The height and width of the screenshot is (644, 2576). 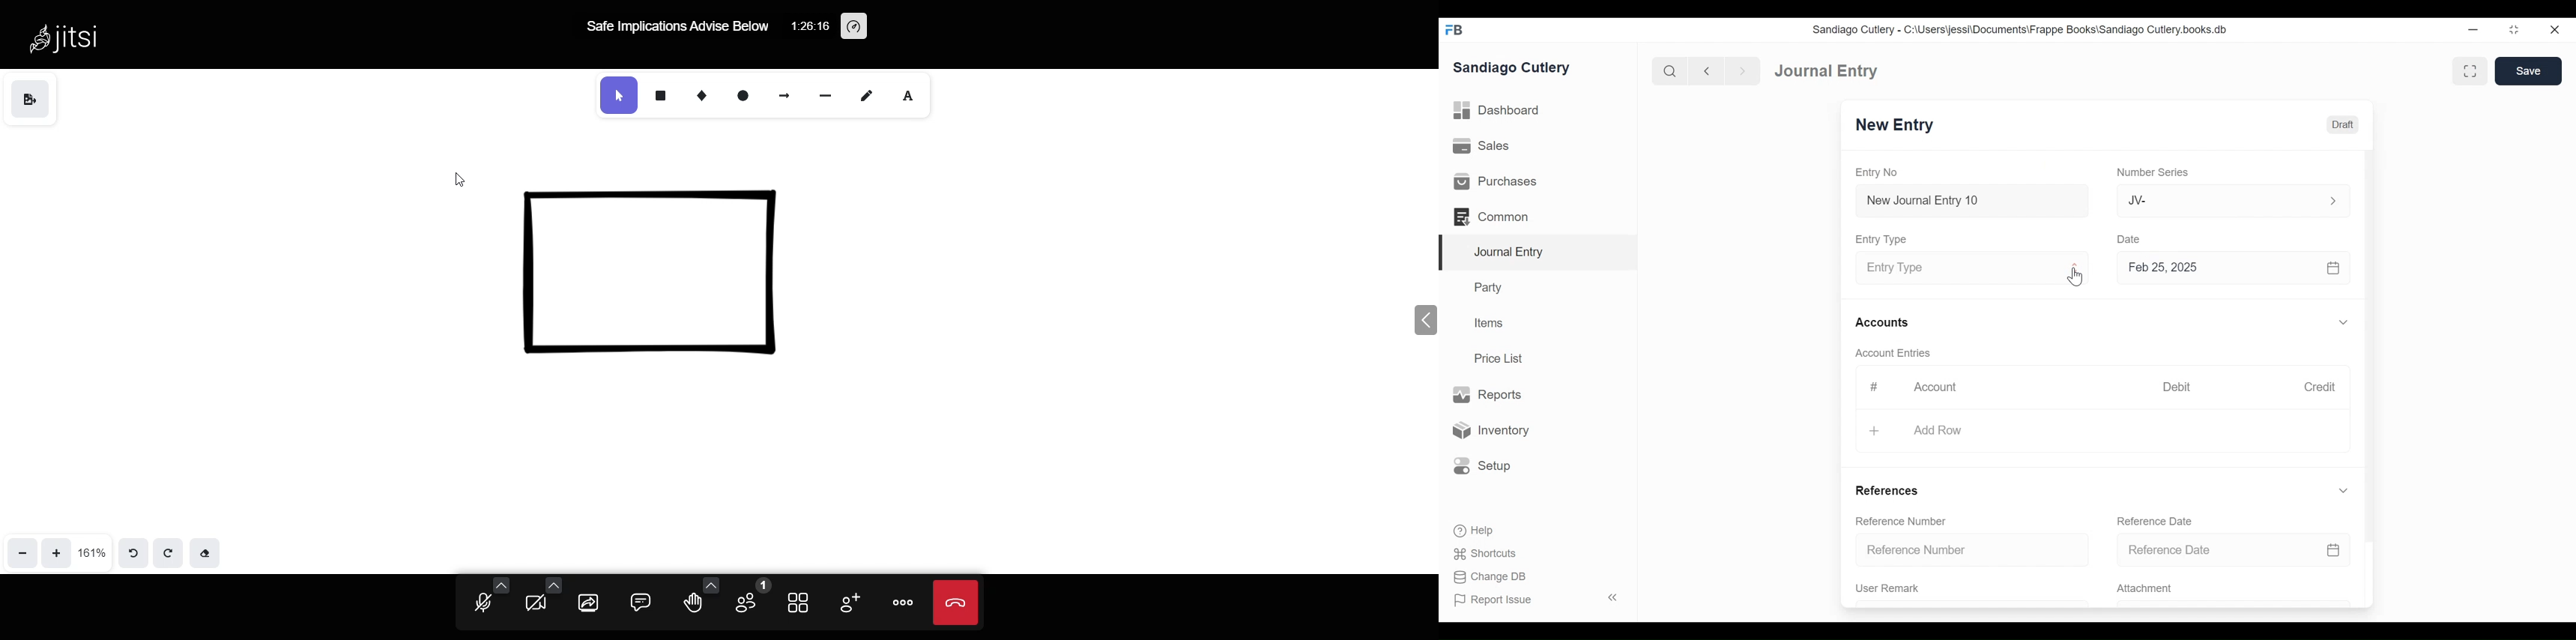 What do you see at coordinates (1501, 358) in the screenshot?
I see `Price List` at bounding box center [1501, 358].